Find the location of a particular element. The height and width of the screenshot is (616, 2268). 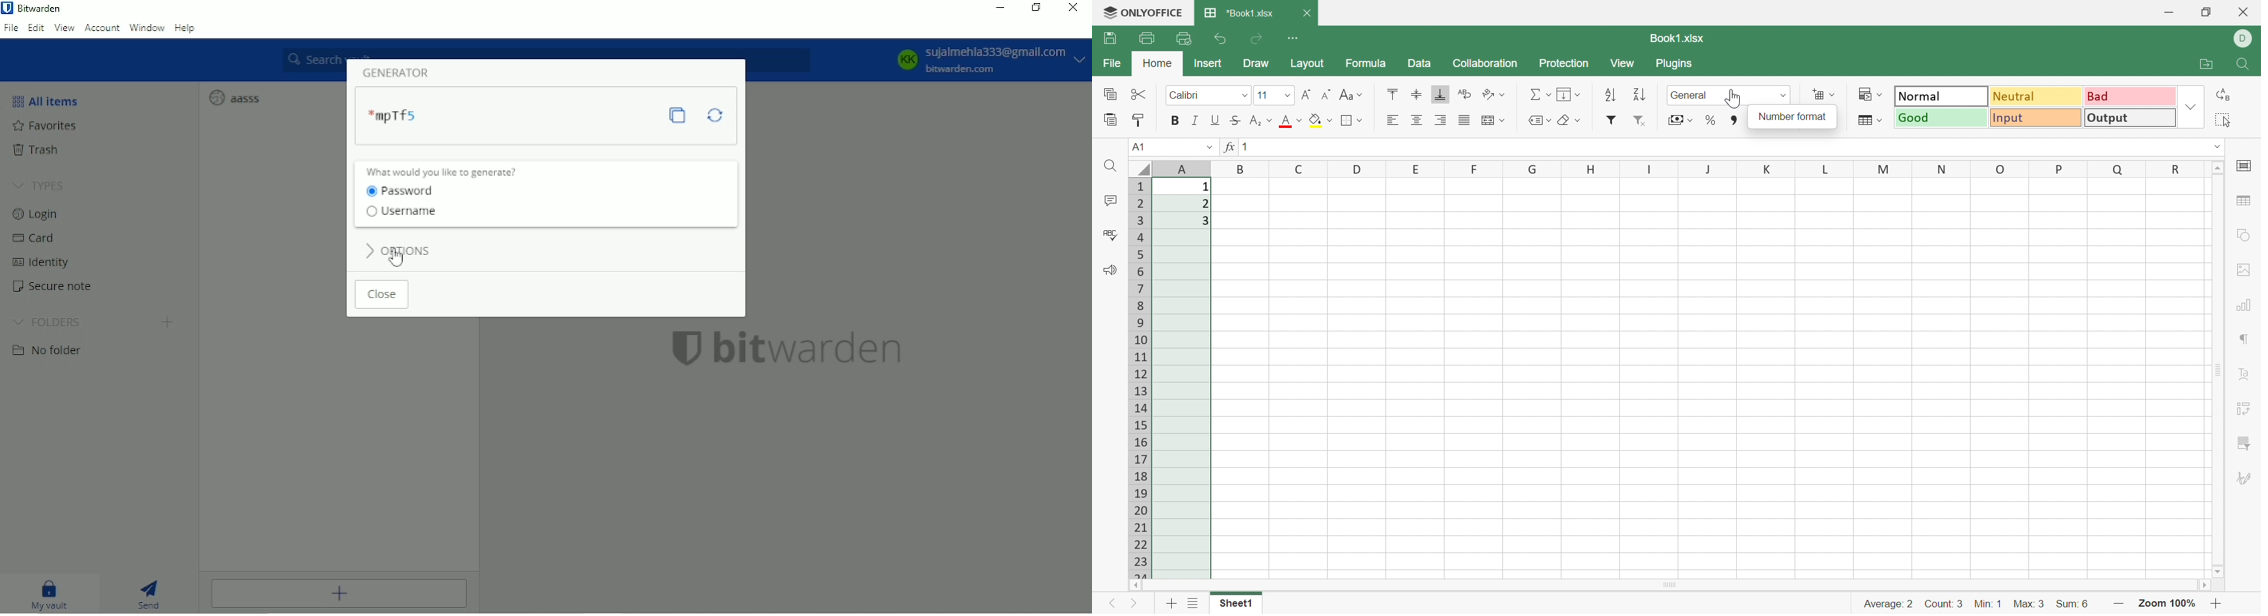

Strikethrough is located at coordinates (1233, 121).